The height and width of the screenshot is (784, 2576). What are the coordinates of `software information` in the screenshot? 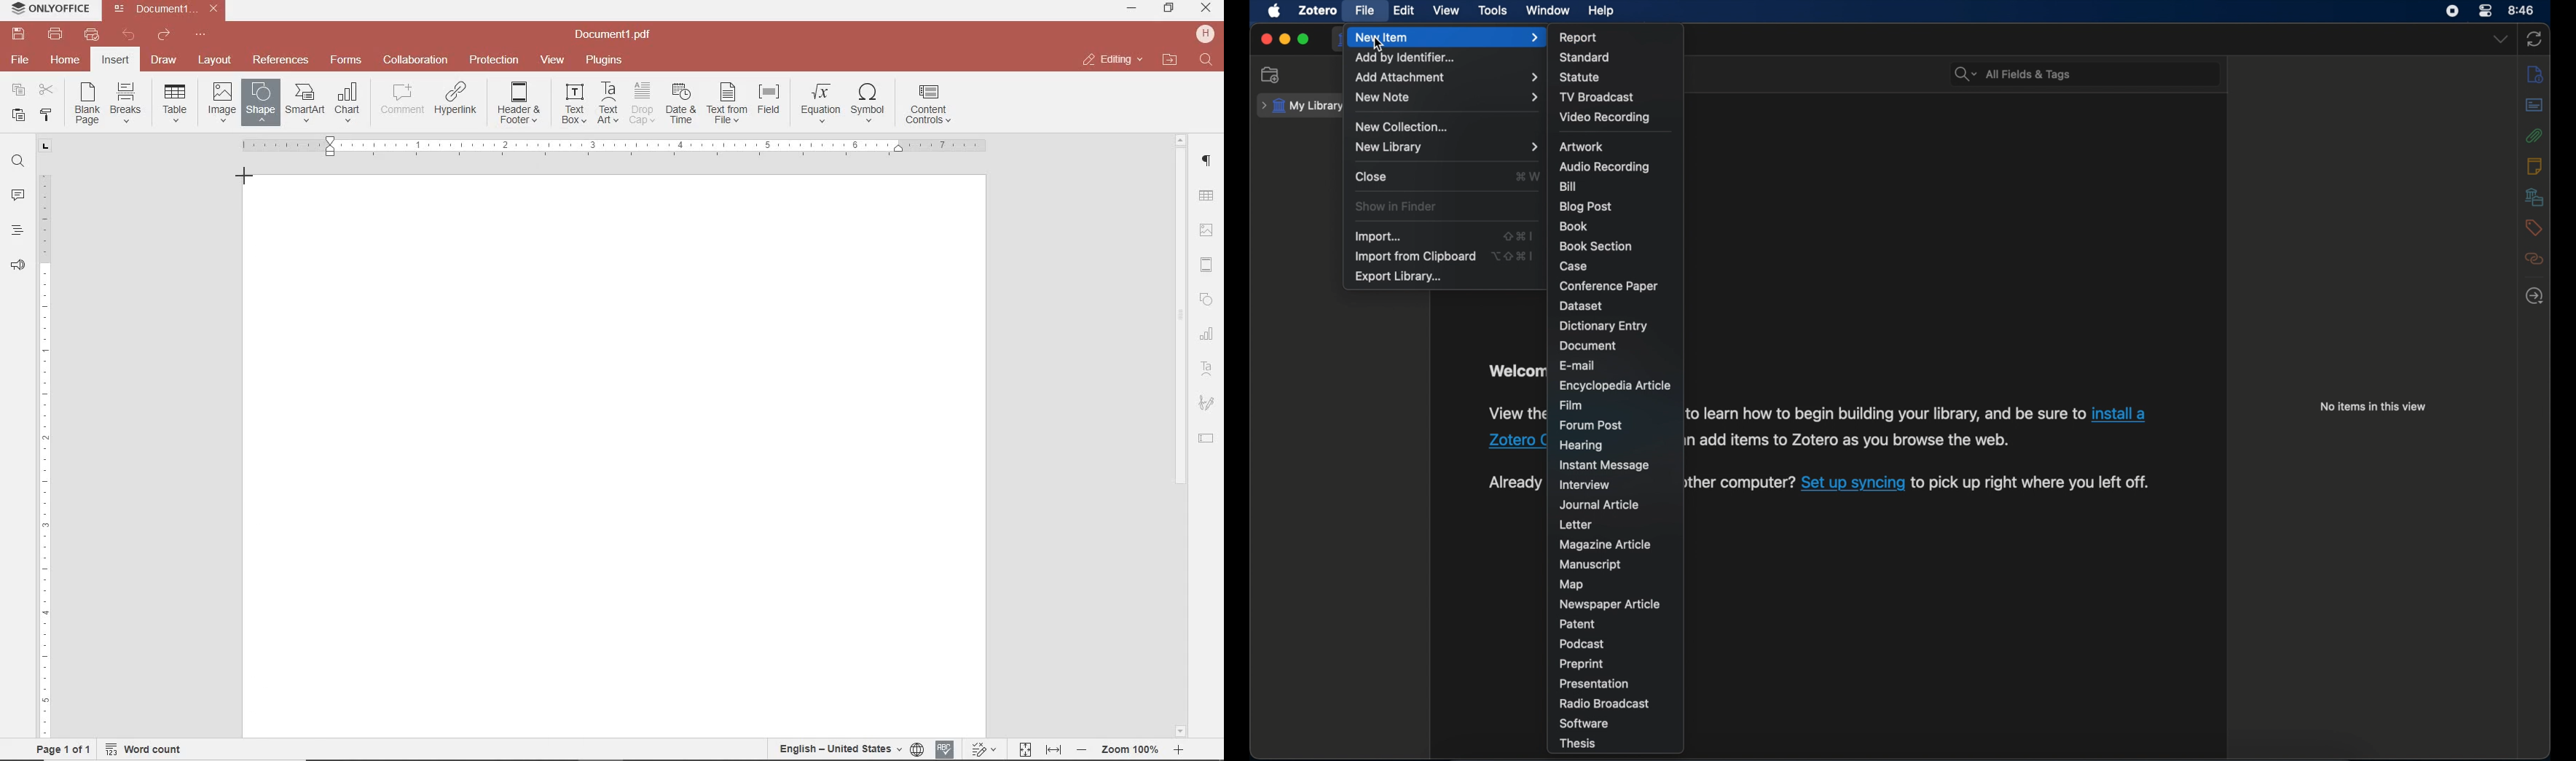 It's located at (1887, 414).